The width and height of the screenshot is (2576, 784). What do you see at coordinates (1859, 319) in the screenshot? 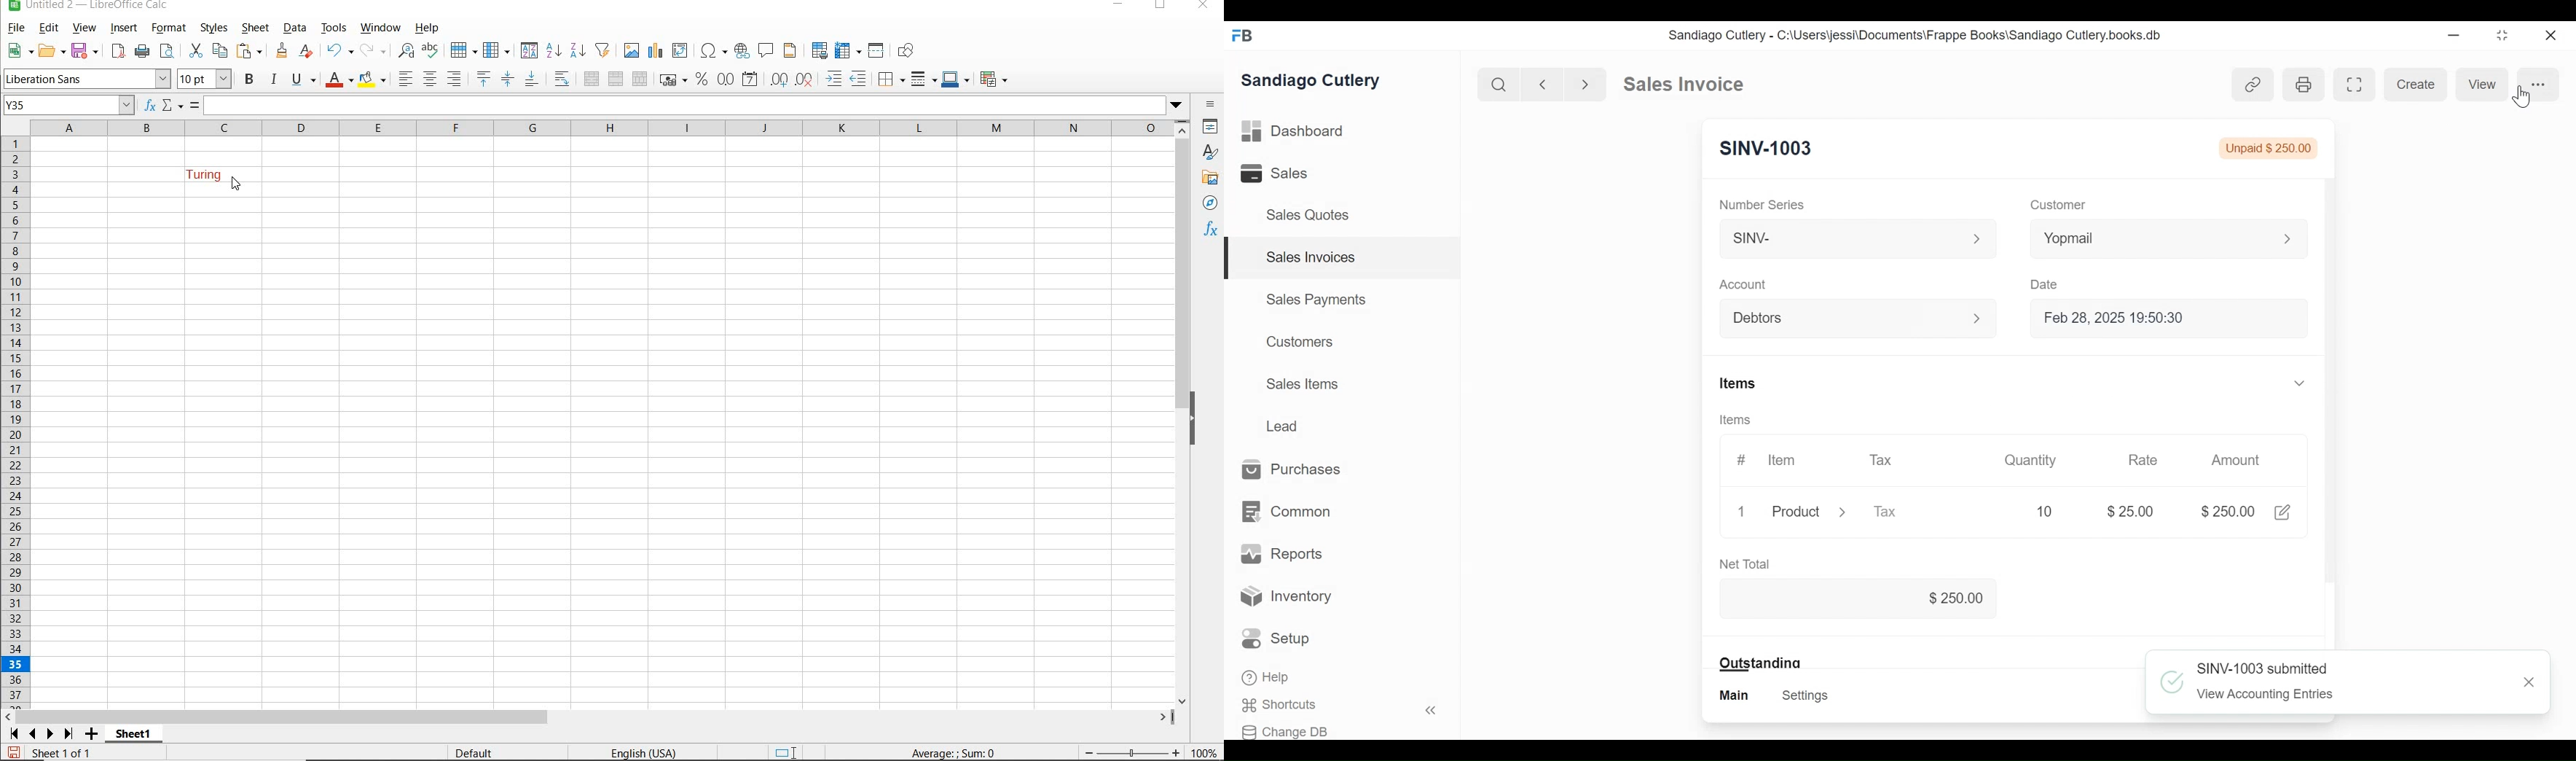
I see `Account p` at bounding box center [1859, 319].